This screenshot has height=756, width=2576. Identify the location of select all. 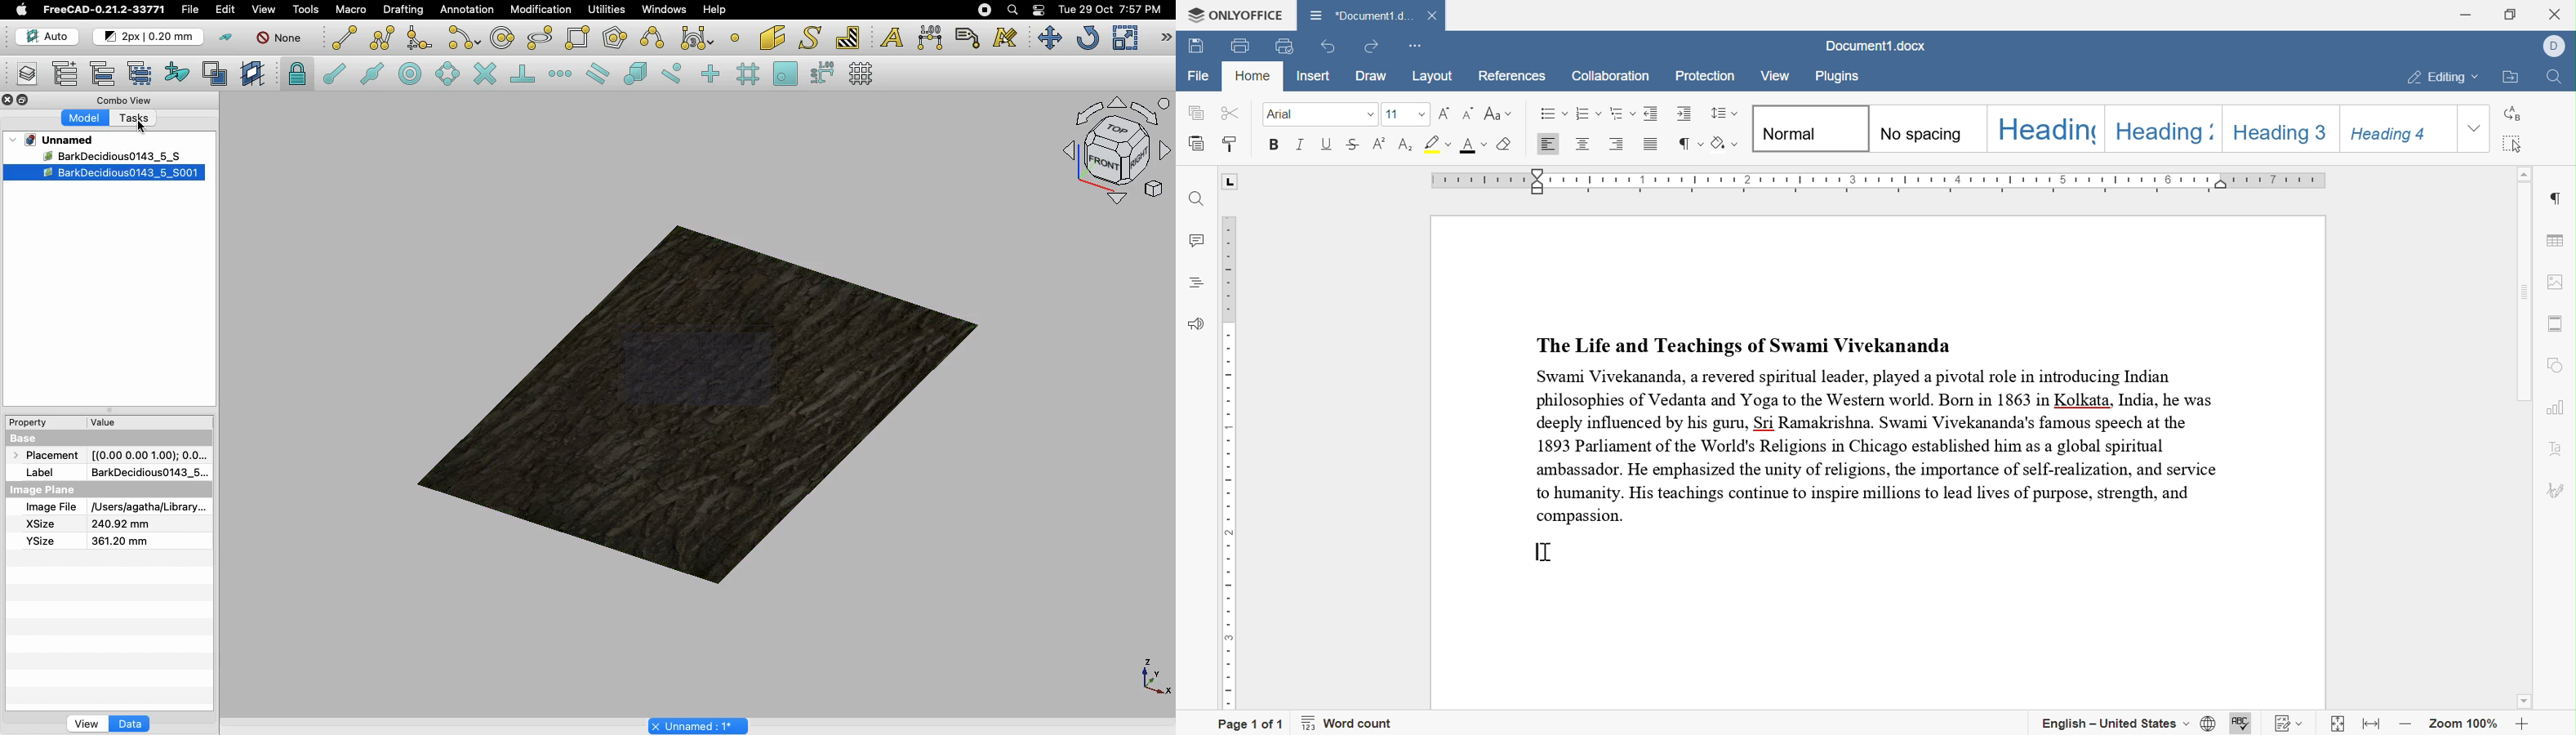
(2512, 145).